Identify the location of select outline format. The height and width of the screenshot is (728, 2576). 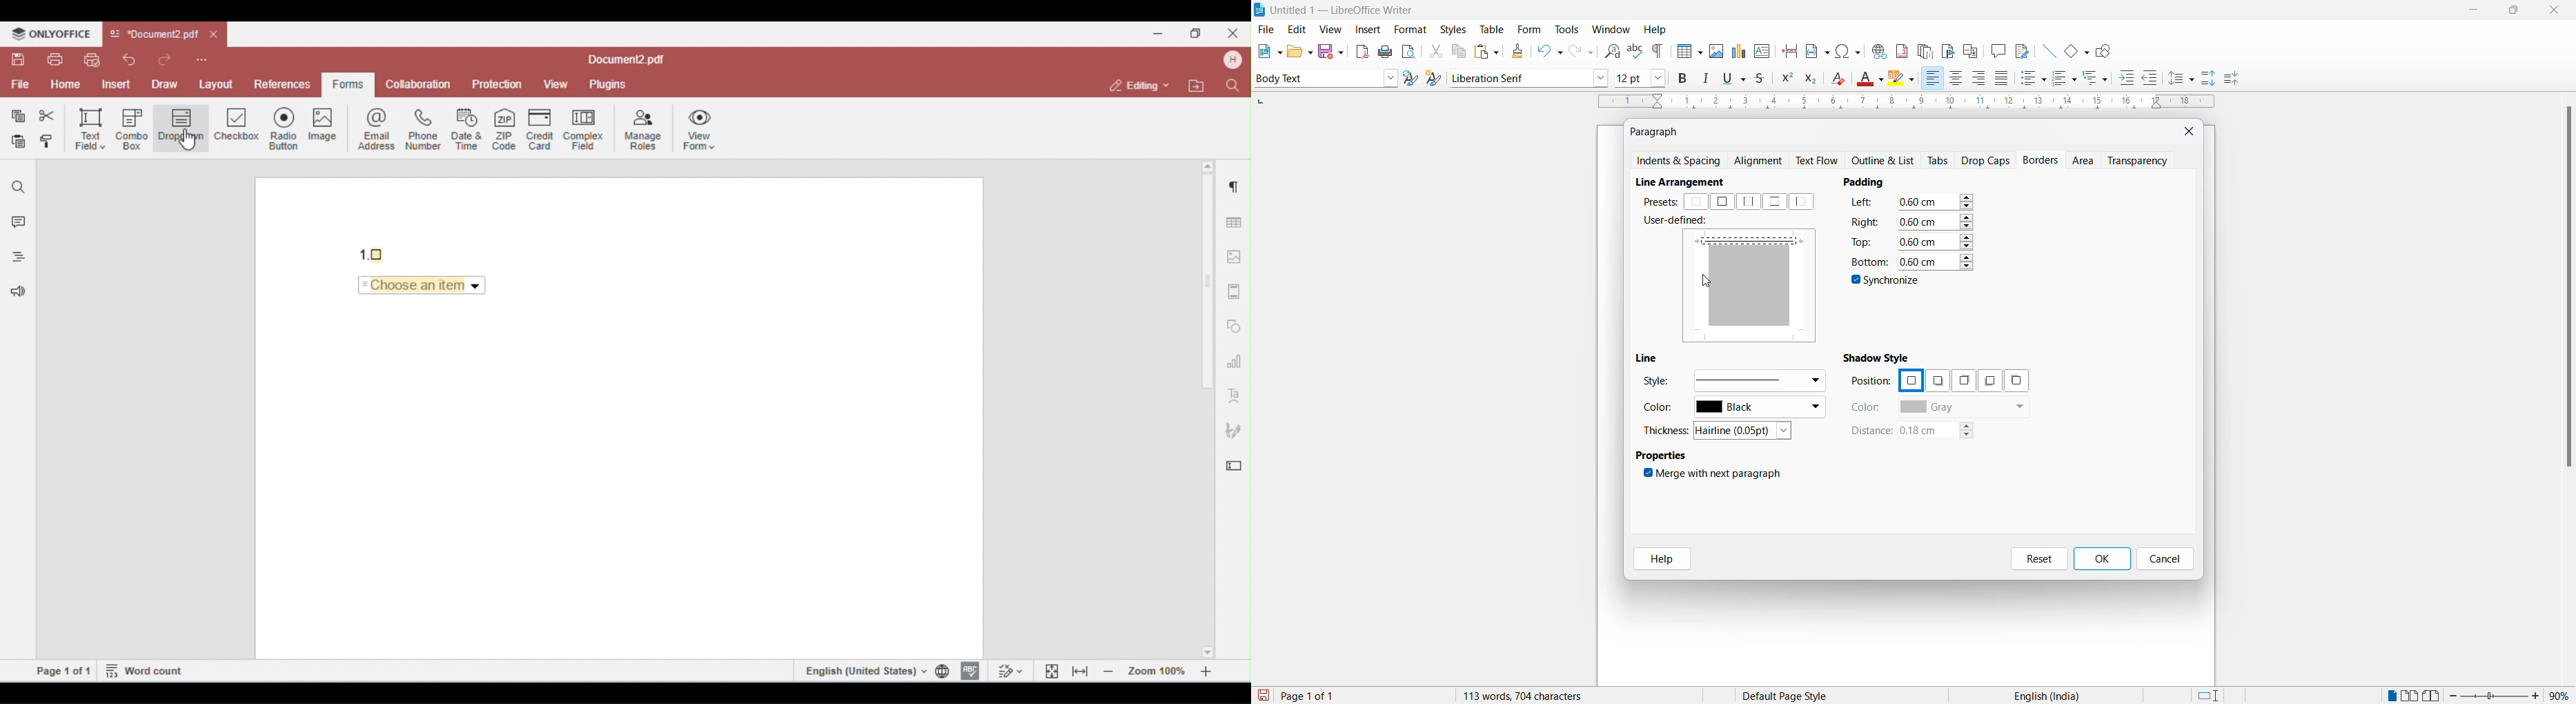
(2101, 77).